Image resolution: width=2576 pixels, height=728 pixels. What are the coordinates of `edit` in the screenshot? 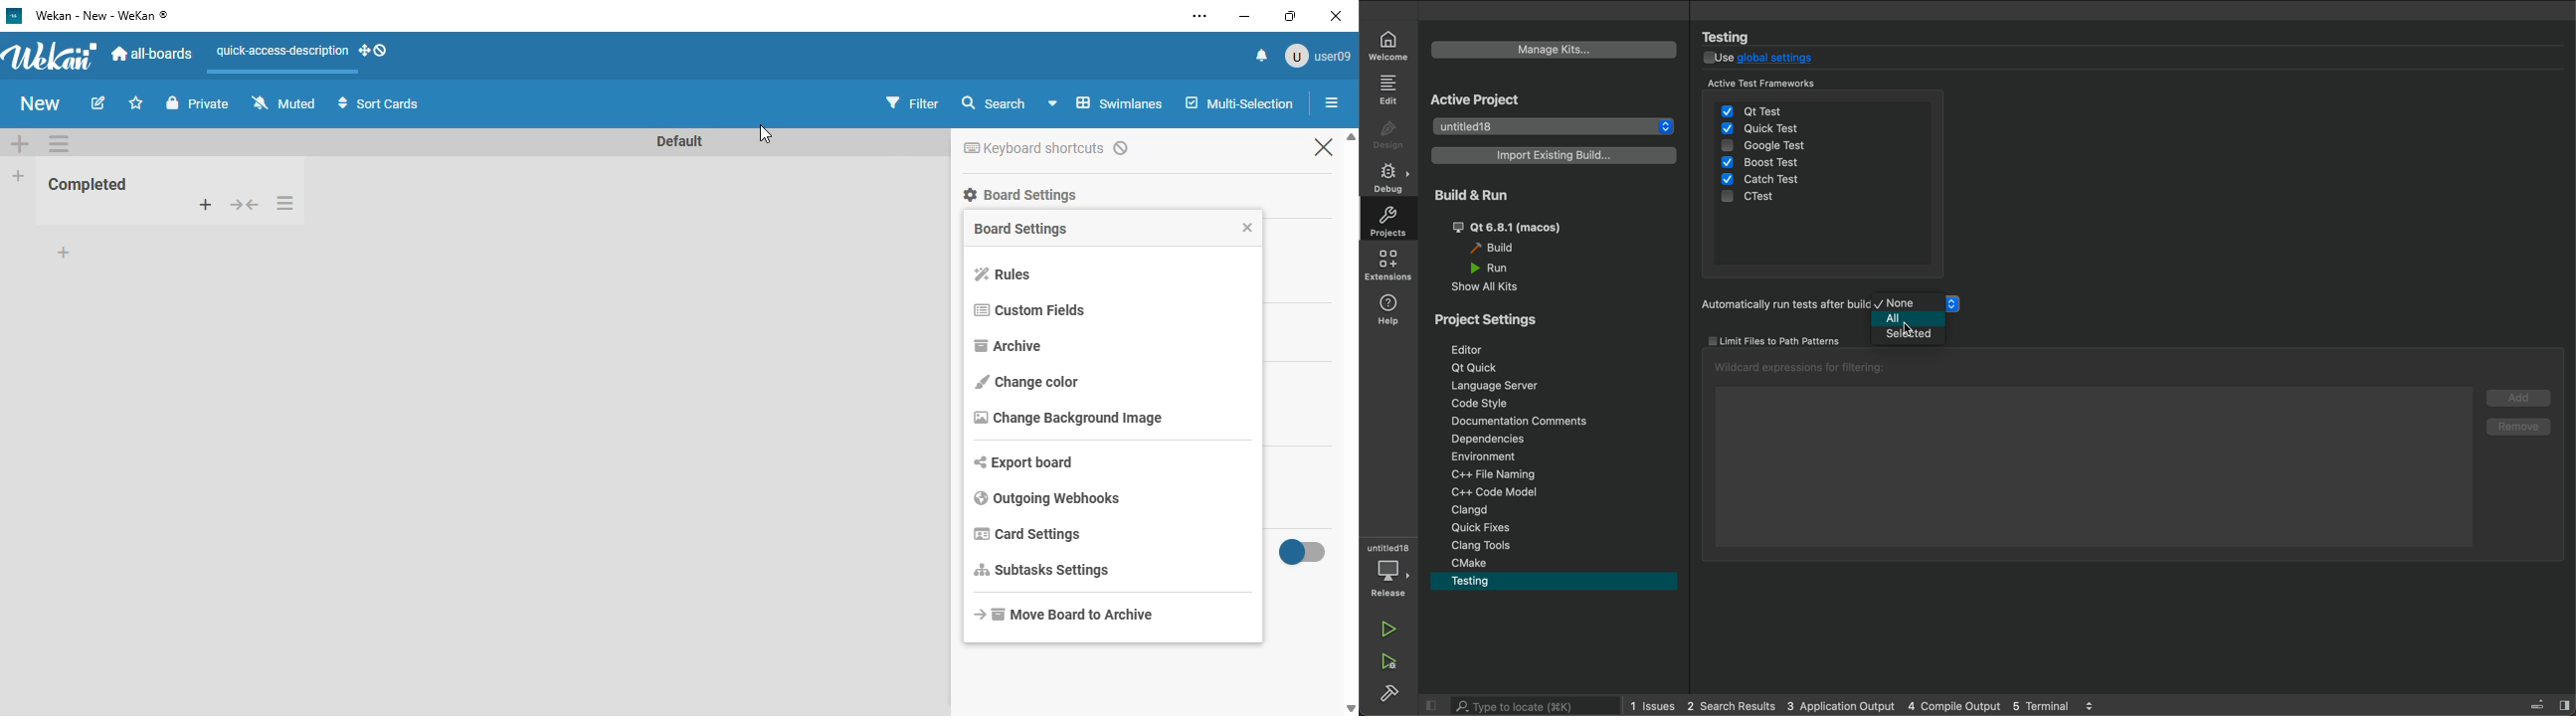 It's located at (98, 102).